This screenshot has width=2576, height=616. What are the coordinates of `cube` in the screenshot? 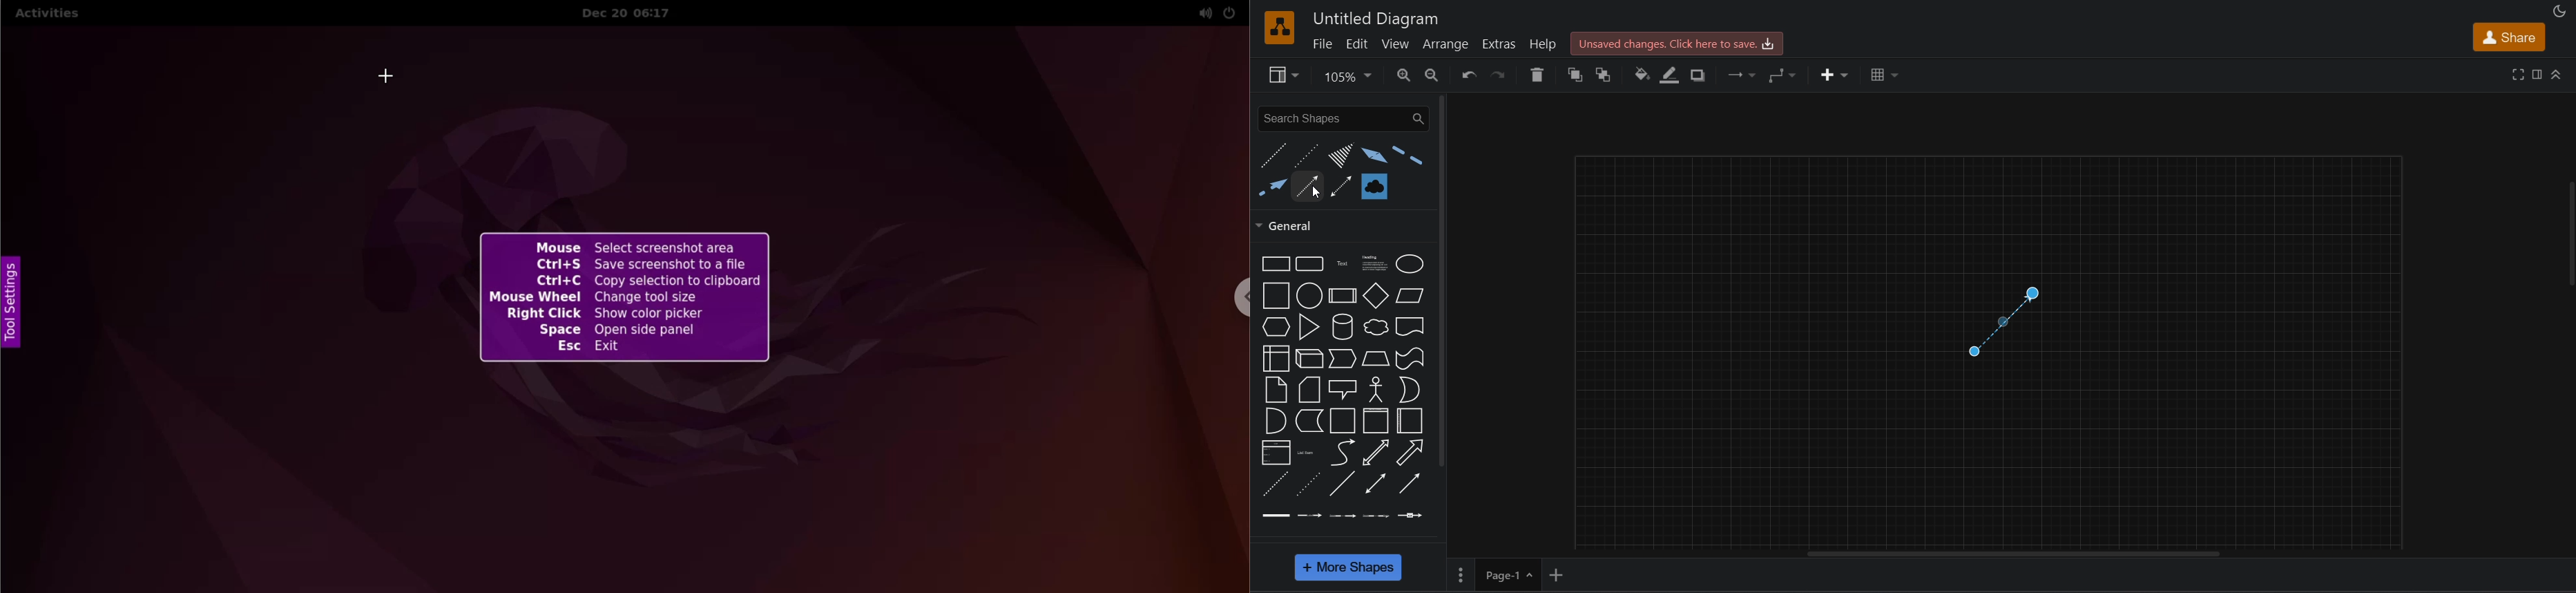 It's located at (1309, 358).